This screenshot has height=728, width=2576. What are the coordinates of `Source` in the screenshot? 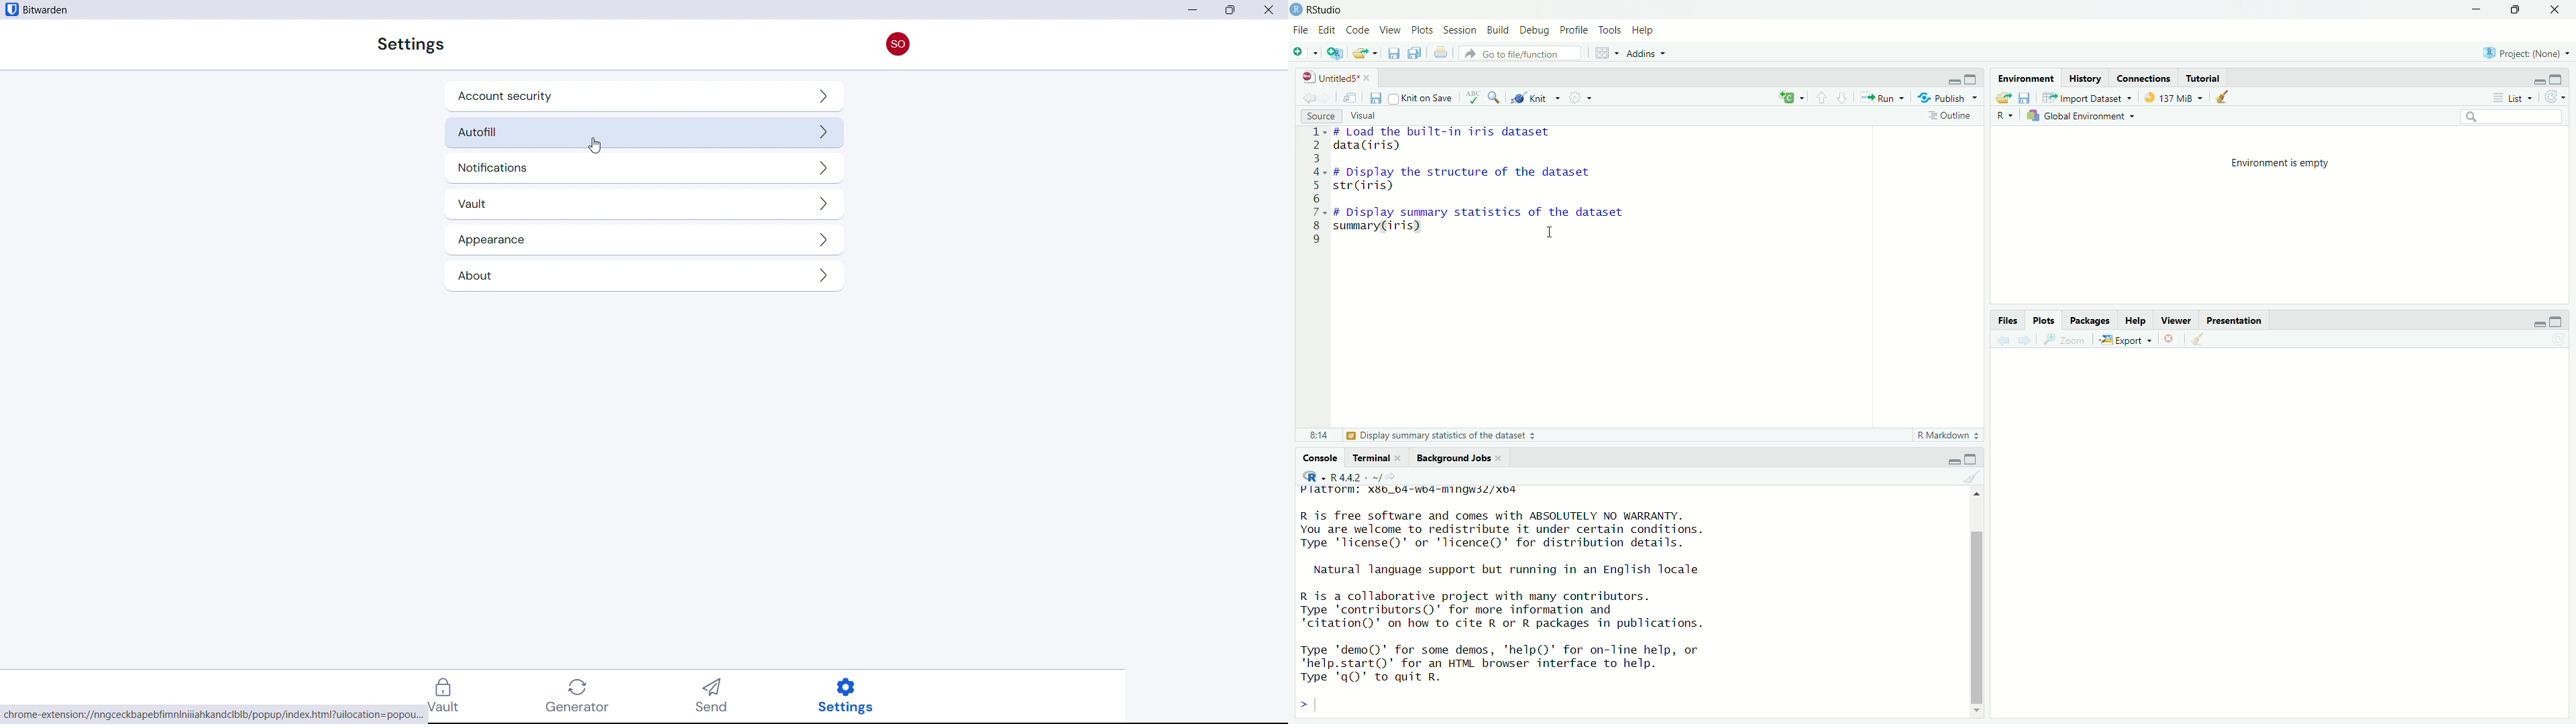 It's located at (1322, 116).